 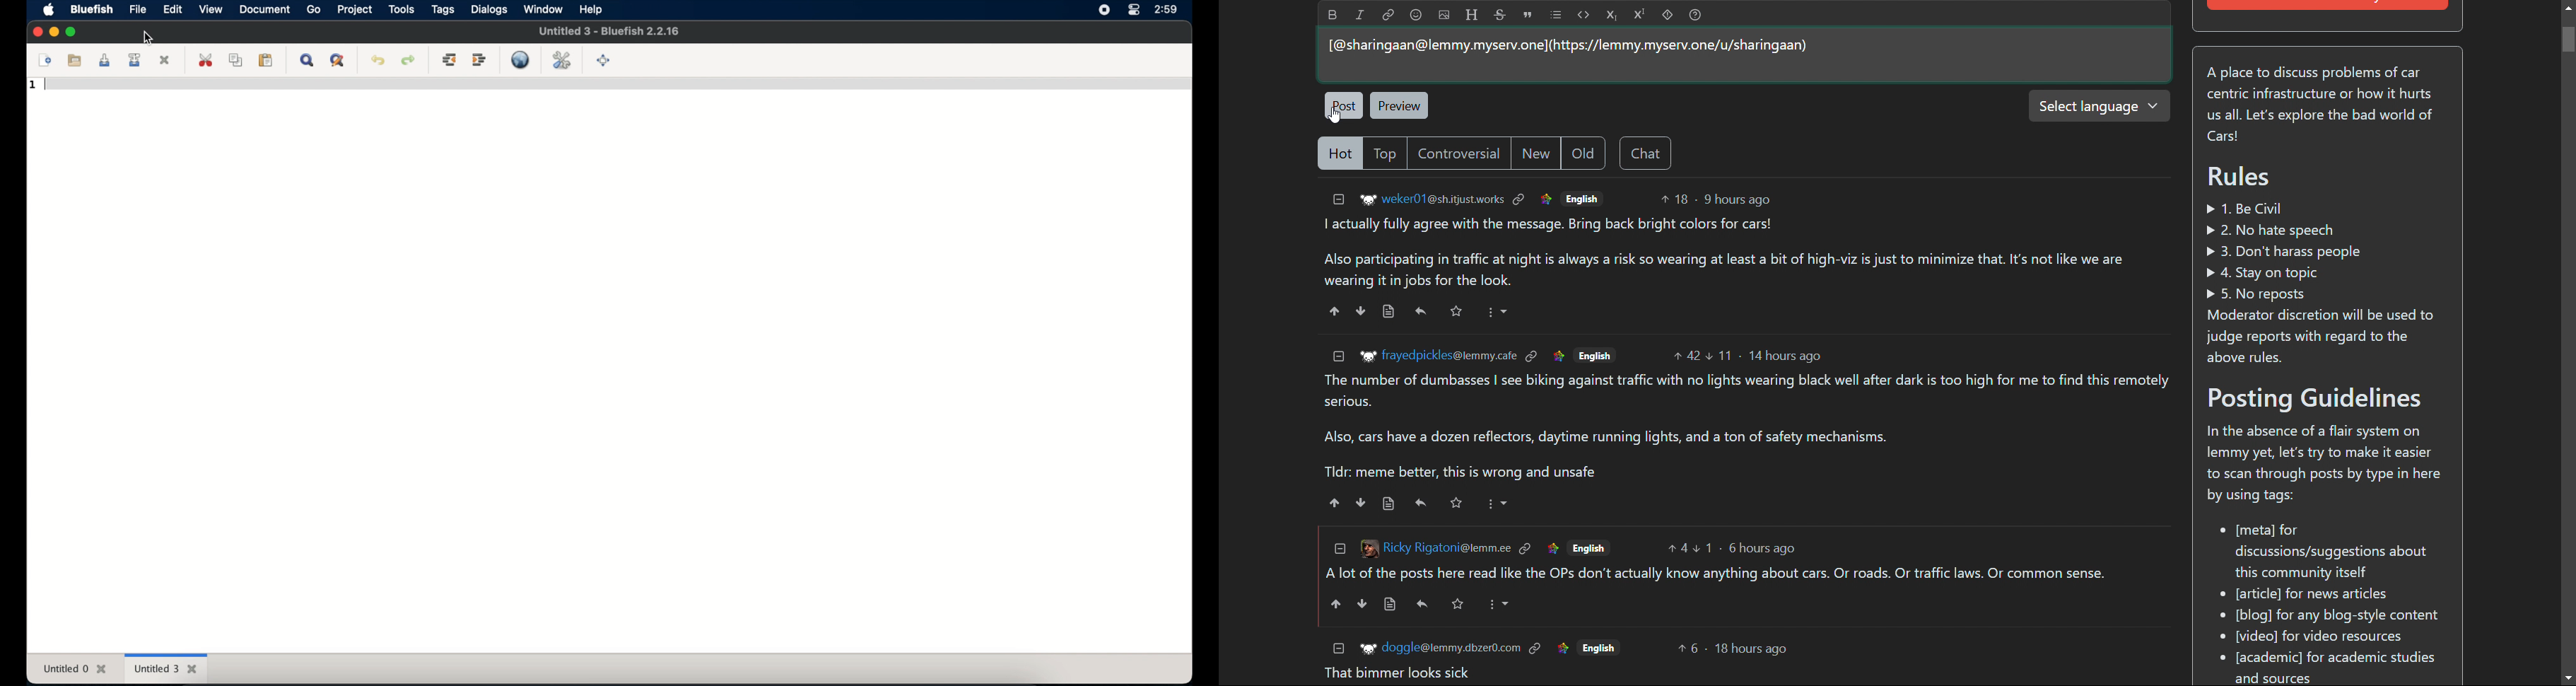 What do you see at coordinates (356, 10) in the screenshot?
I see `project` at bounding box center [356, 10].